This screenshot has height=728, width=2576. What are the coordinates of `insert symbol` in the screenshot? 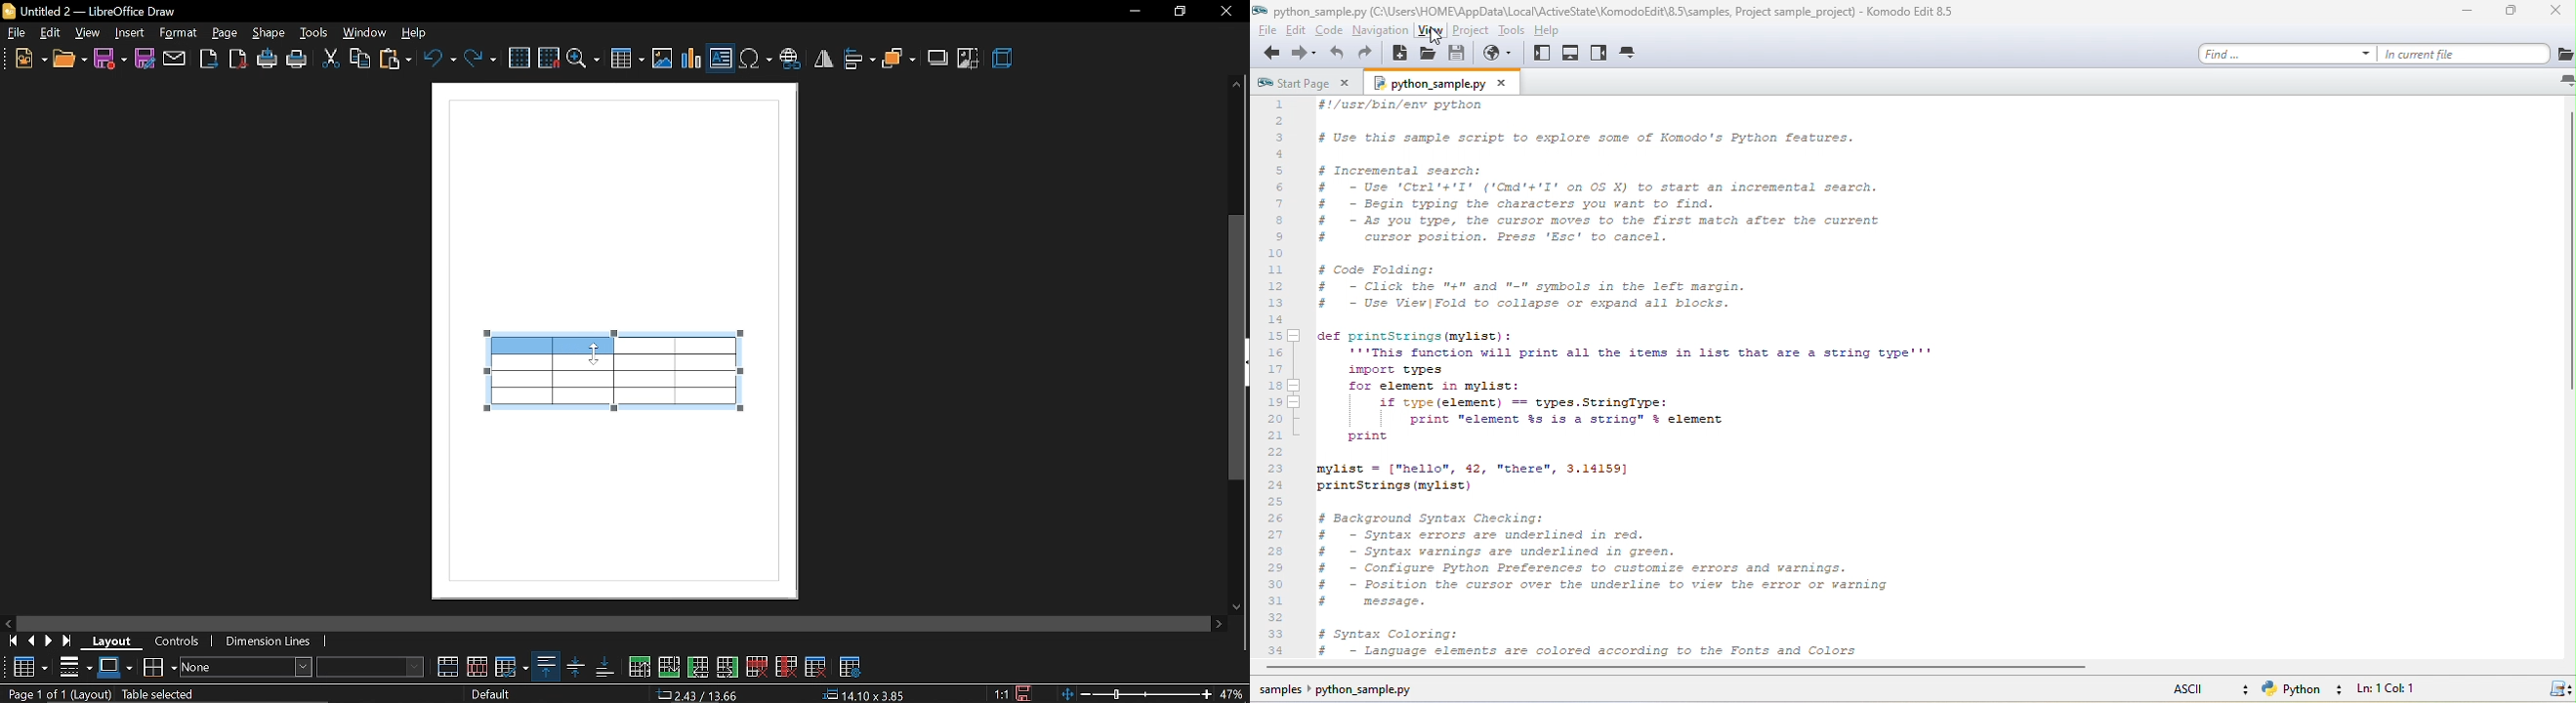 It's located at (755, 56).